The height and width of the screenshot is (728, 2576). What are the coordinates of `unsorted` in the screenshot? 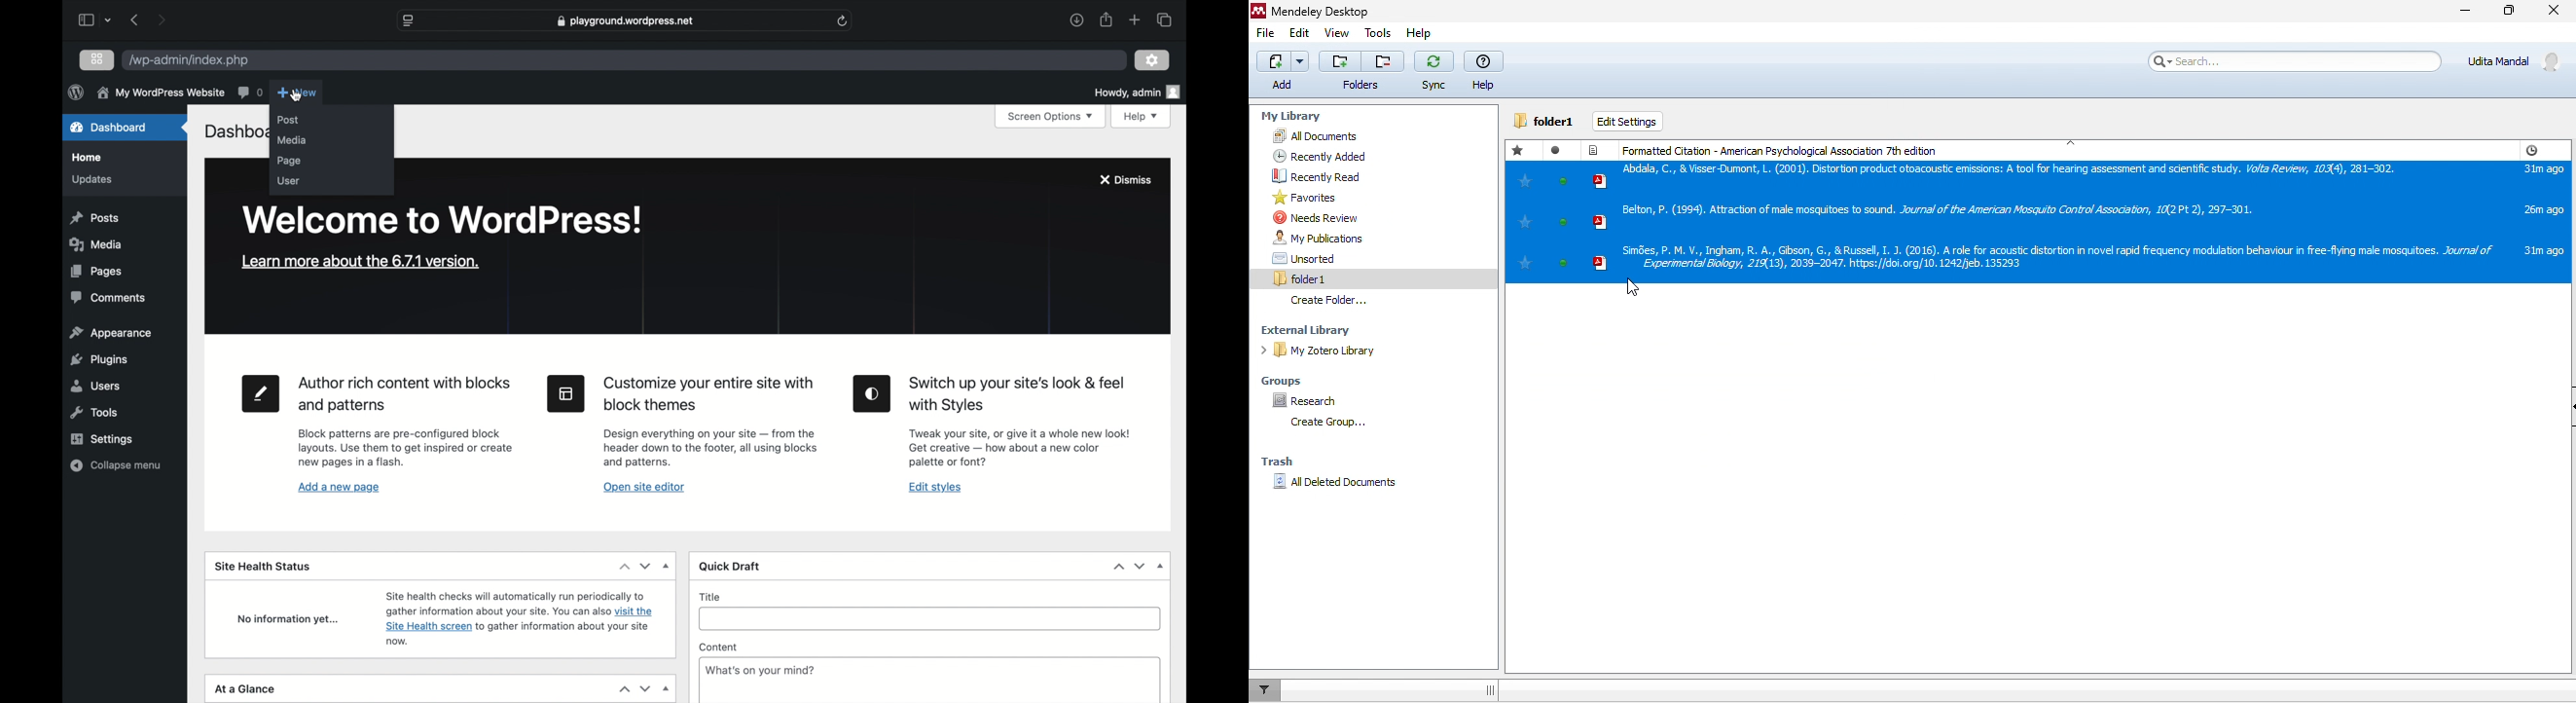 It's located at (1324, 258).